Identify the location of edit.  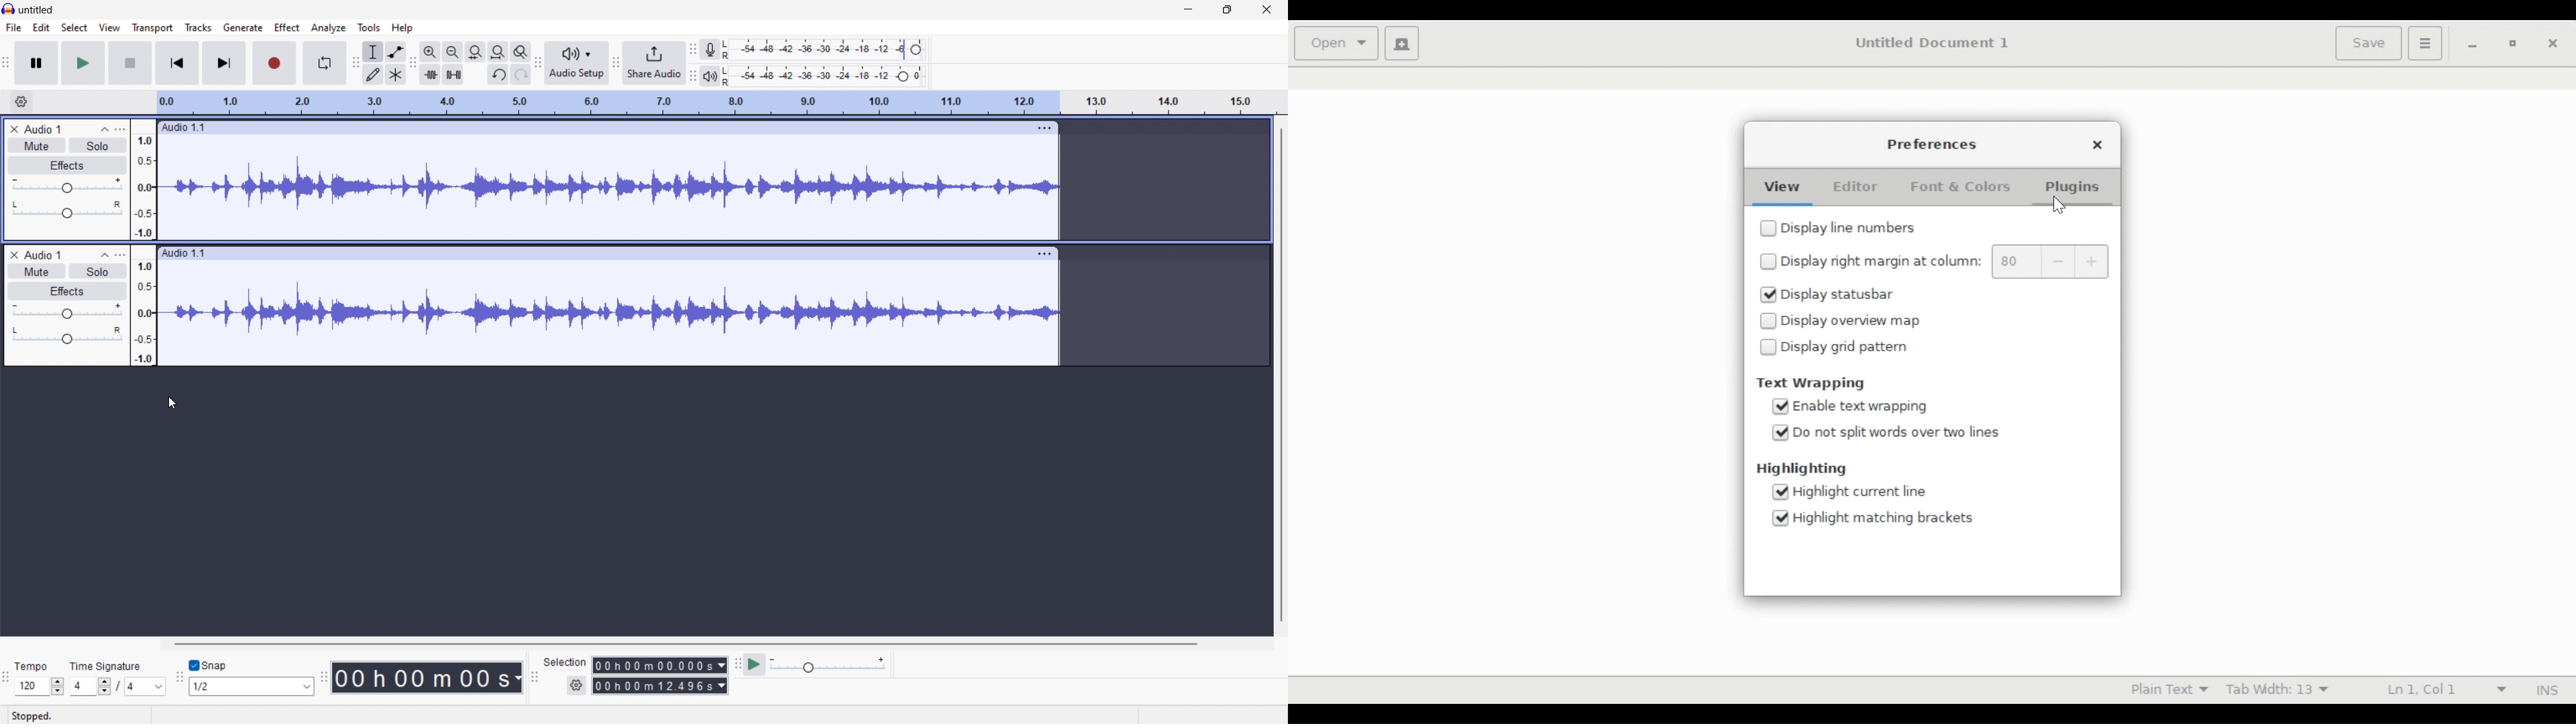
(42, 27).